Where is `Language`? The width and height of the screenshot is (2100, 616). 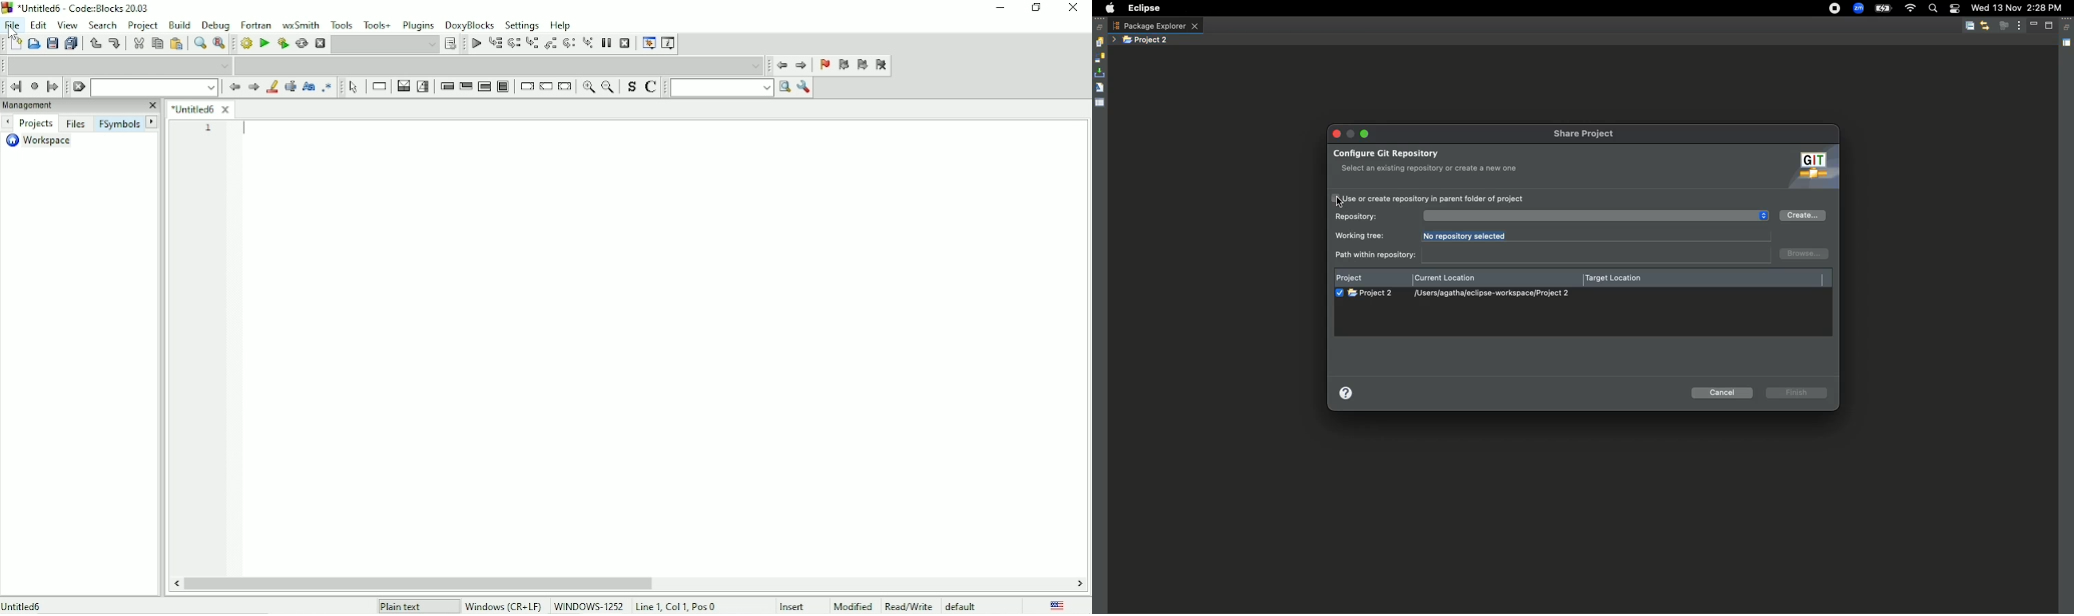
Language is located at coordinates (1058, 605).